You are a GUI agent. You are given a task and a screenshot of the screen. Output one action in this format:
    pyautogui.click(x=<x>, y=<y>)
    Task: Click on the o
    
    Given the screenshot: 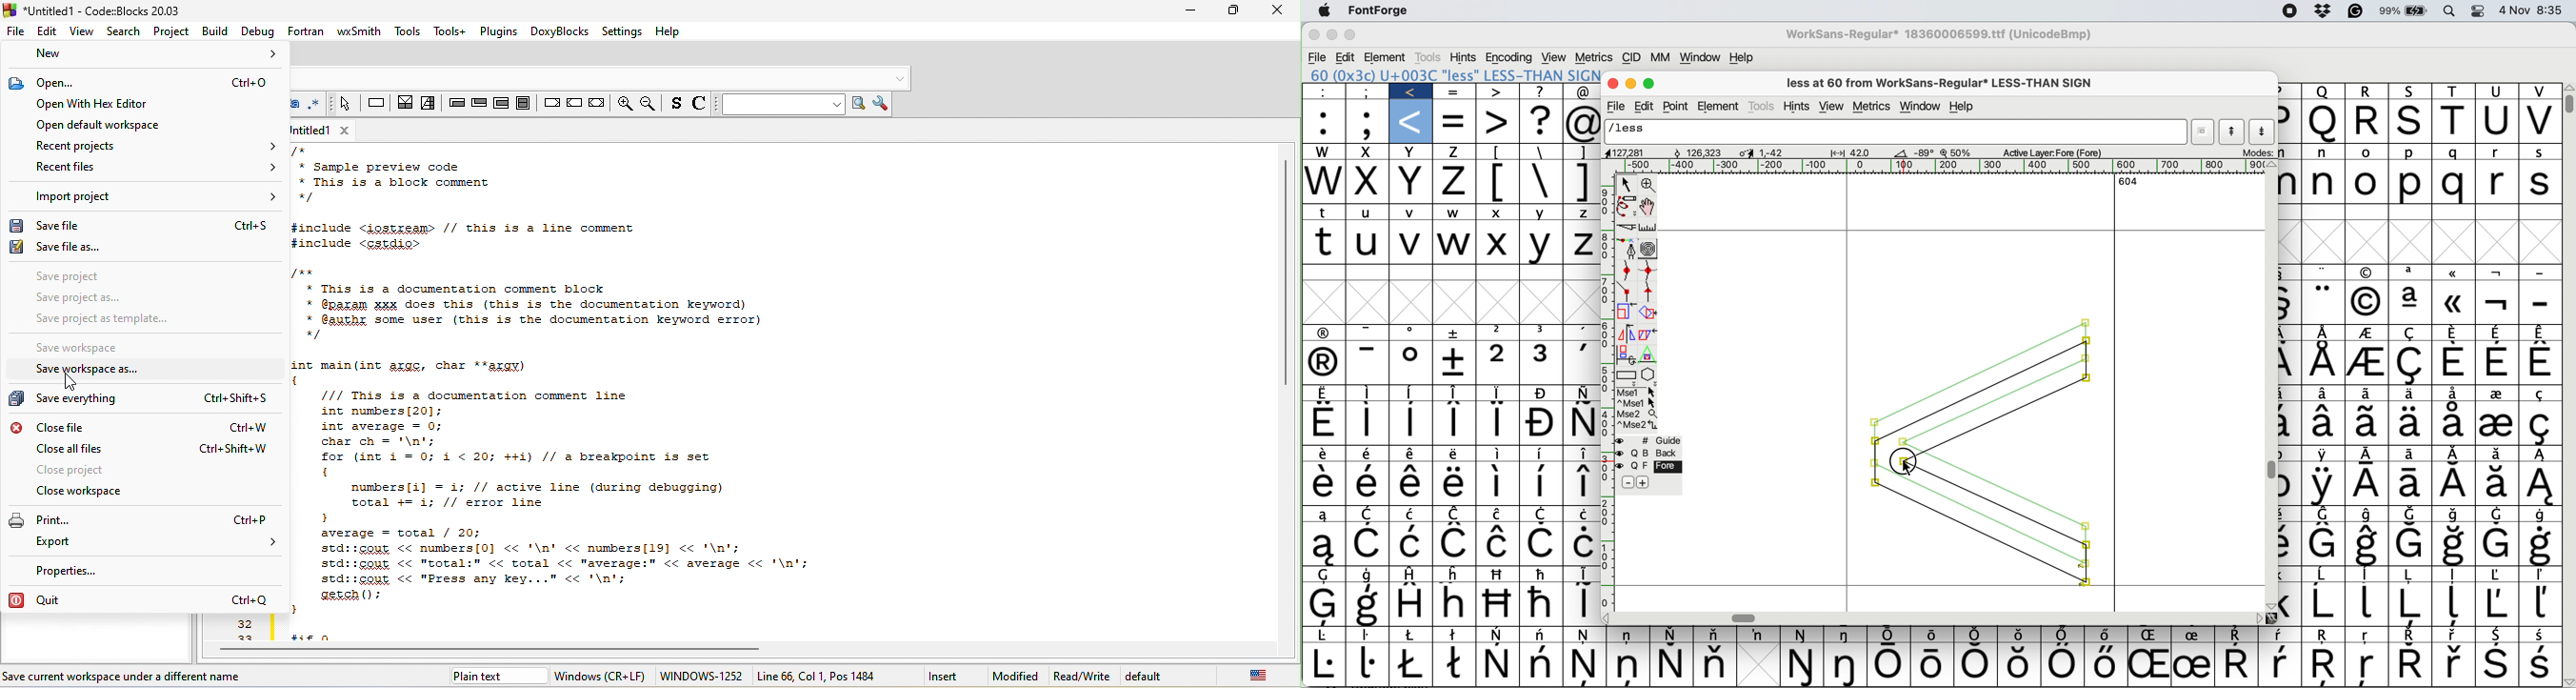 What is the action you would take?
    pyautogui.click(x=2369, y=182)
    